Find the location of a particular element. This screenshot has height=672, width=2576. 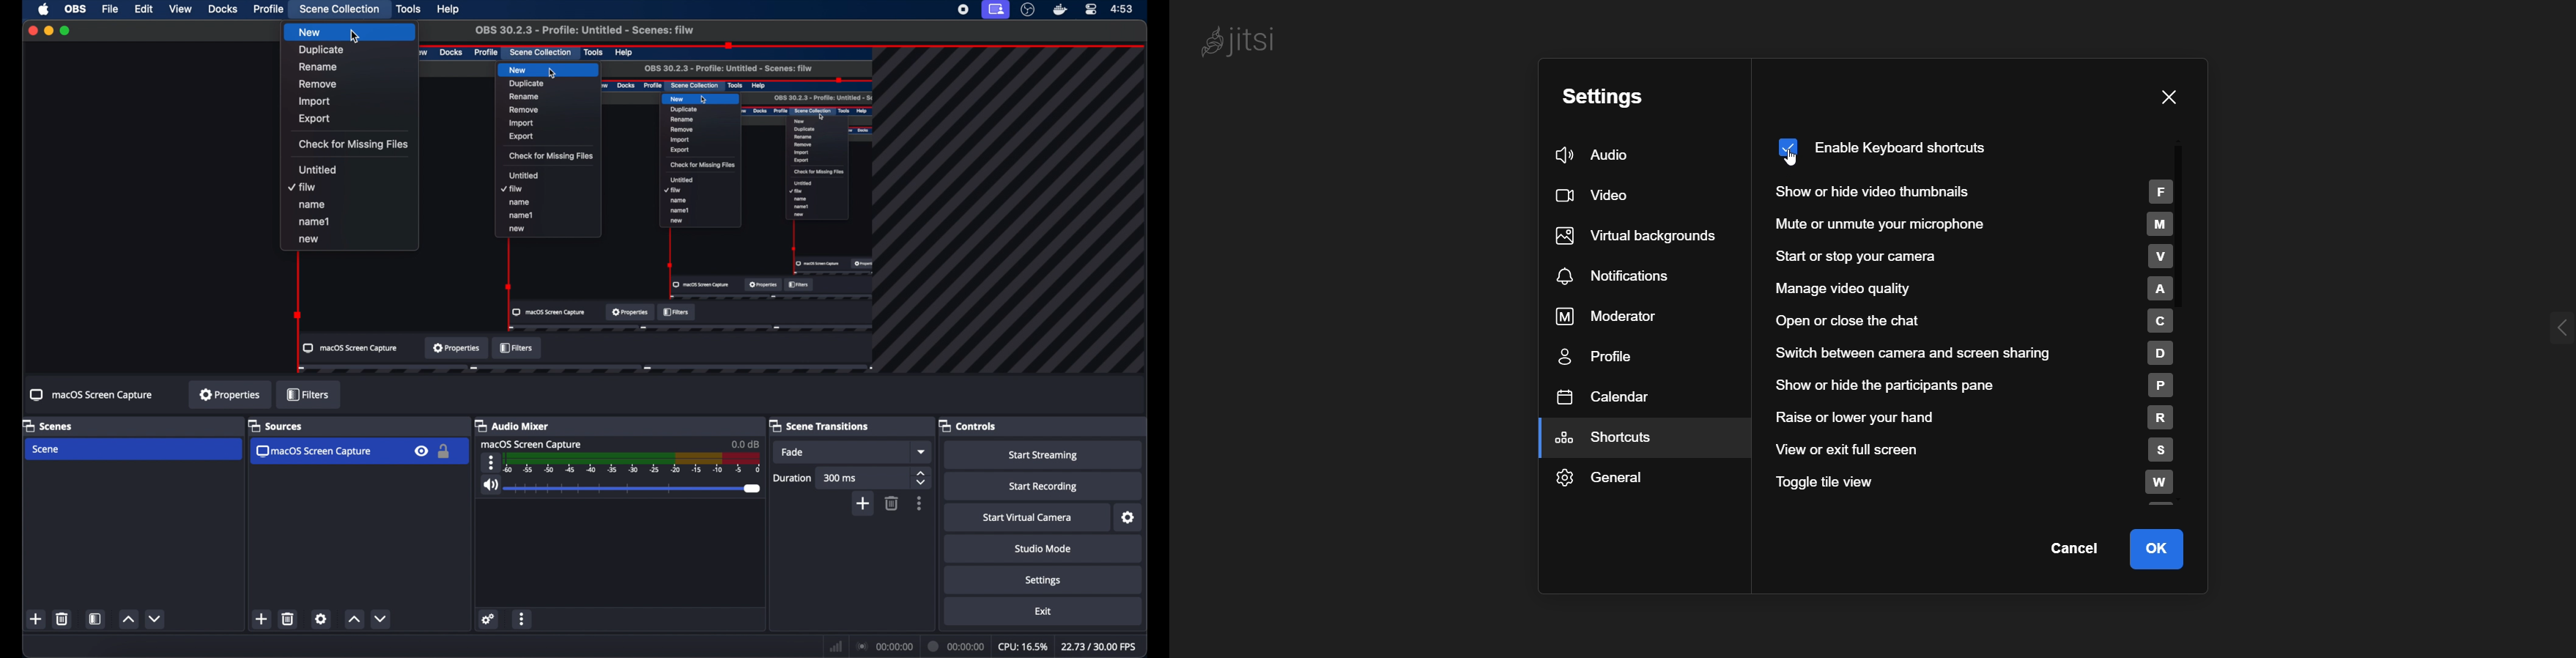

more options is located at coordinates (920, 503).